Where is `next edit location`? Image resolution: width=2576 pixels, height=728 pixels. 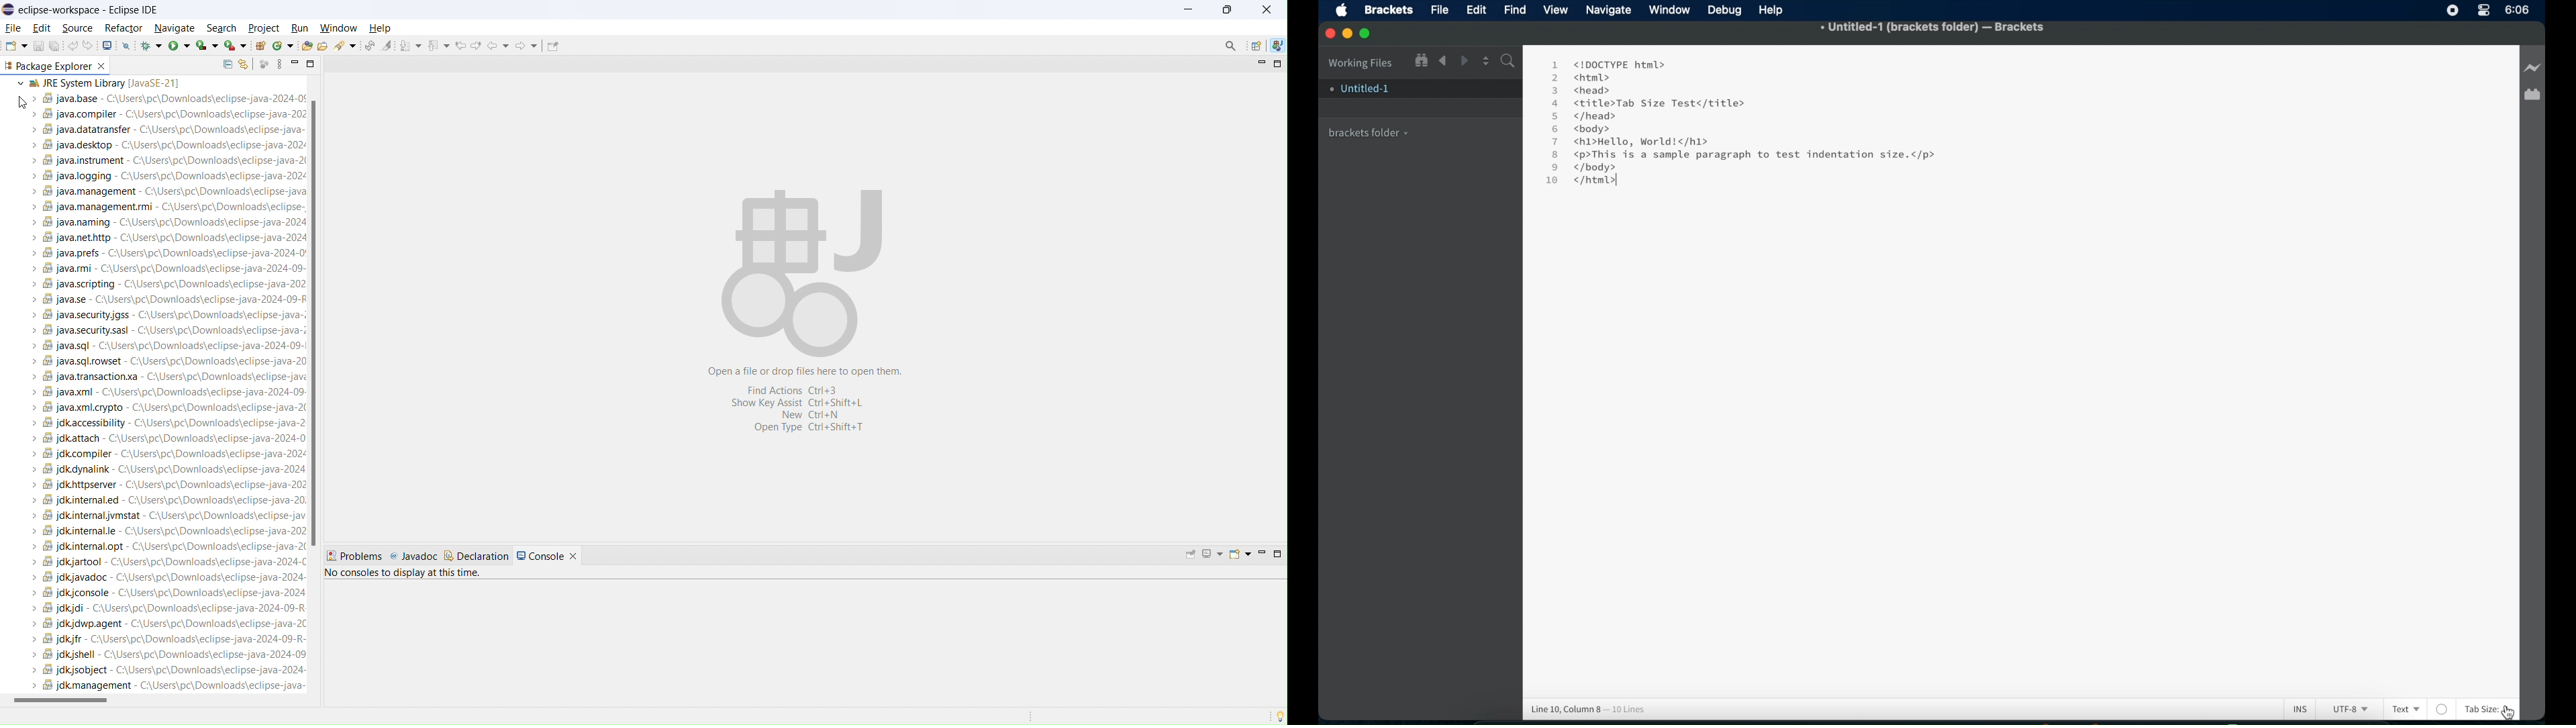 next edit location is located at coordinates (476, 45).